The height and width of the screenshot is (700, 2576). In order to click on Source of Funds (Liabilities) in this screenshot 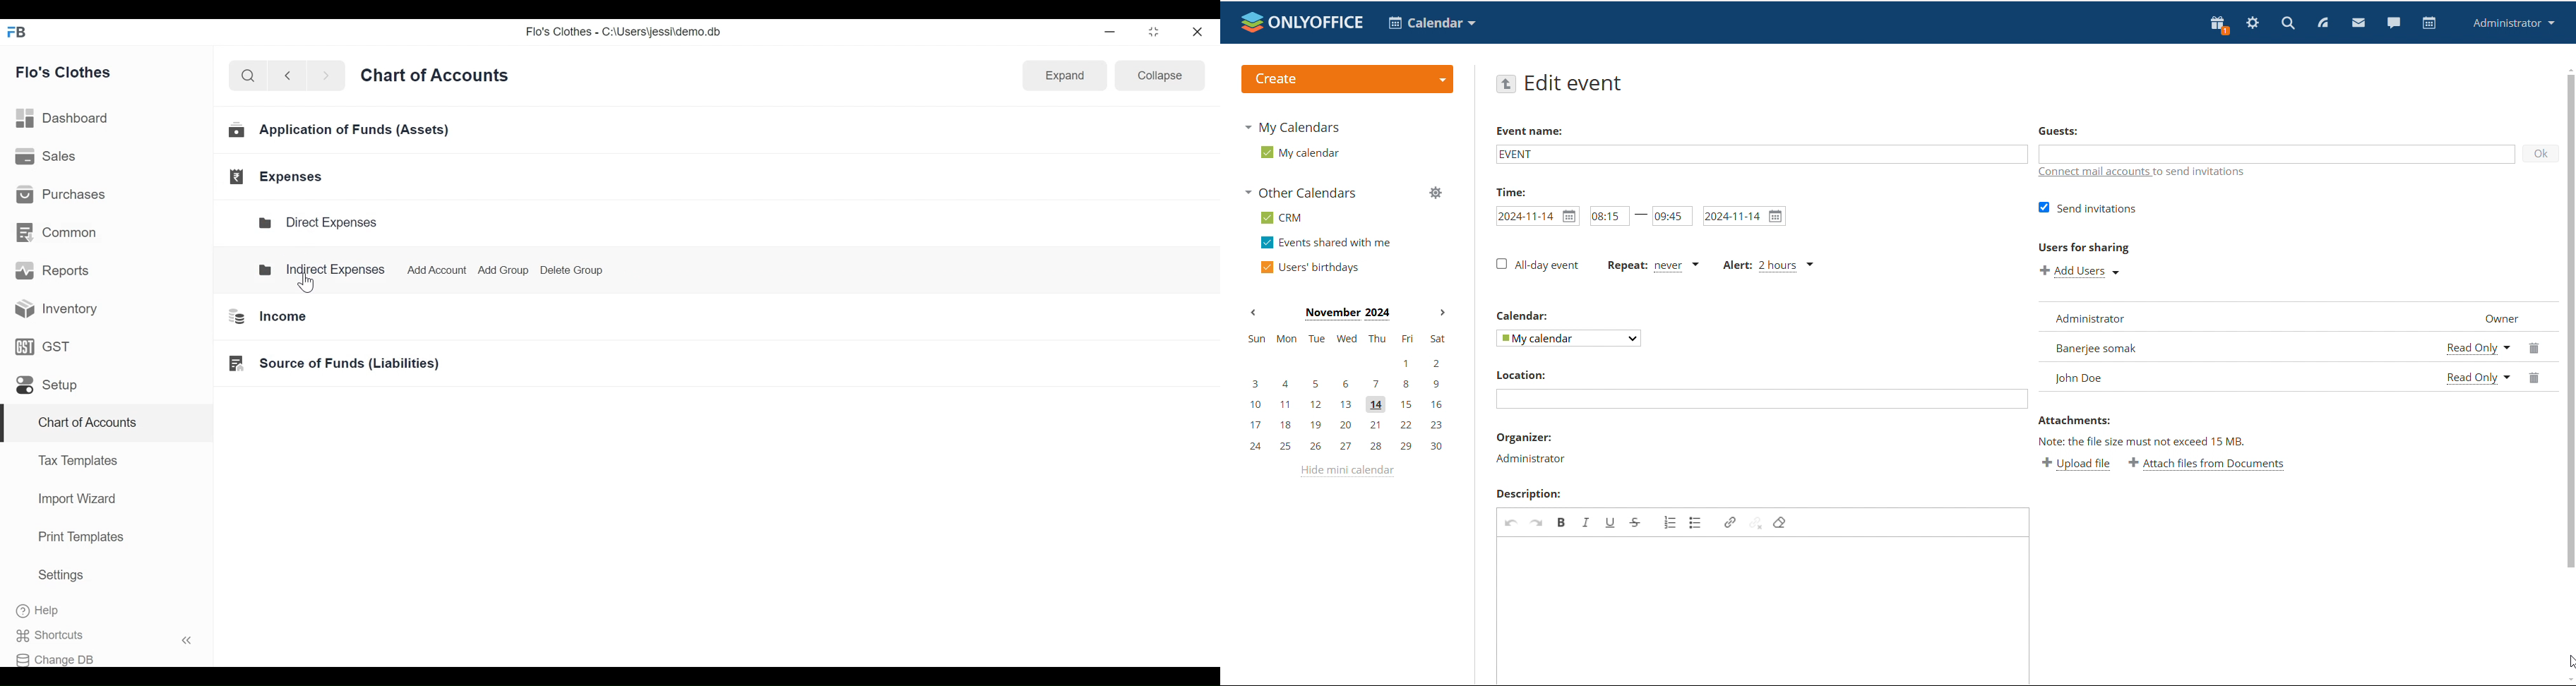, I will do `click(329, 364)`.